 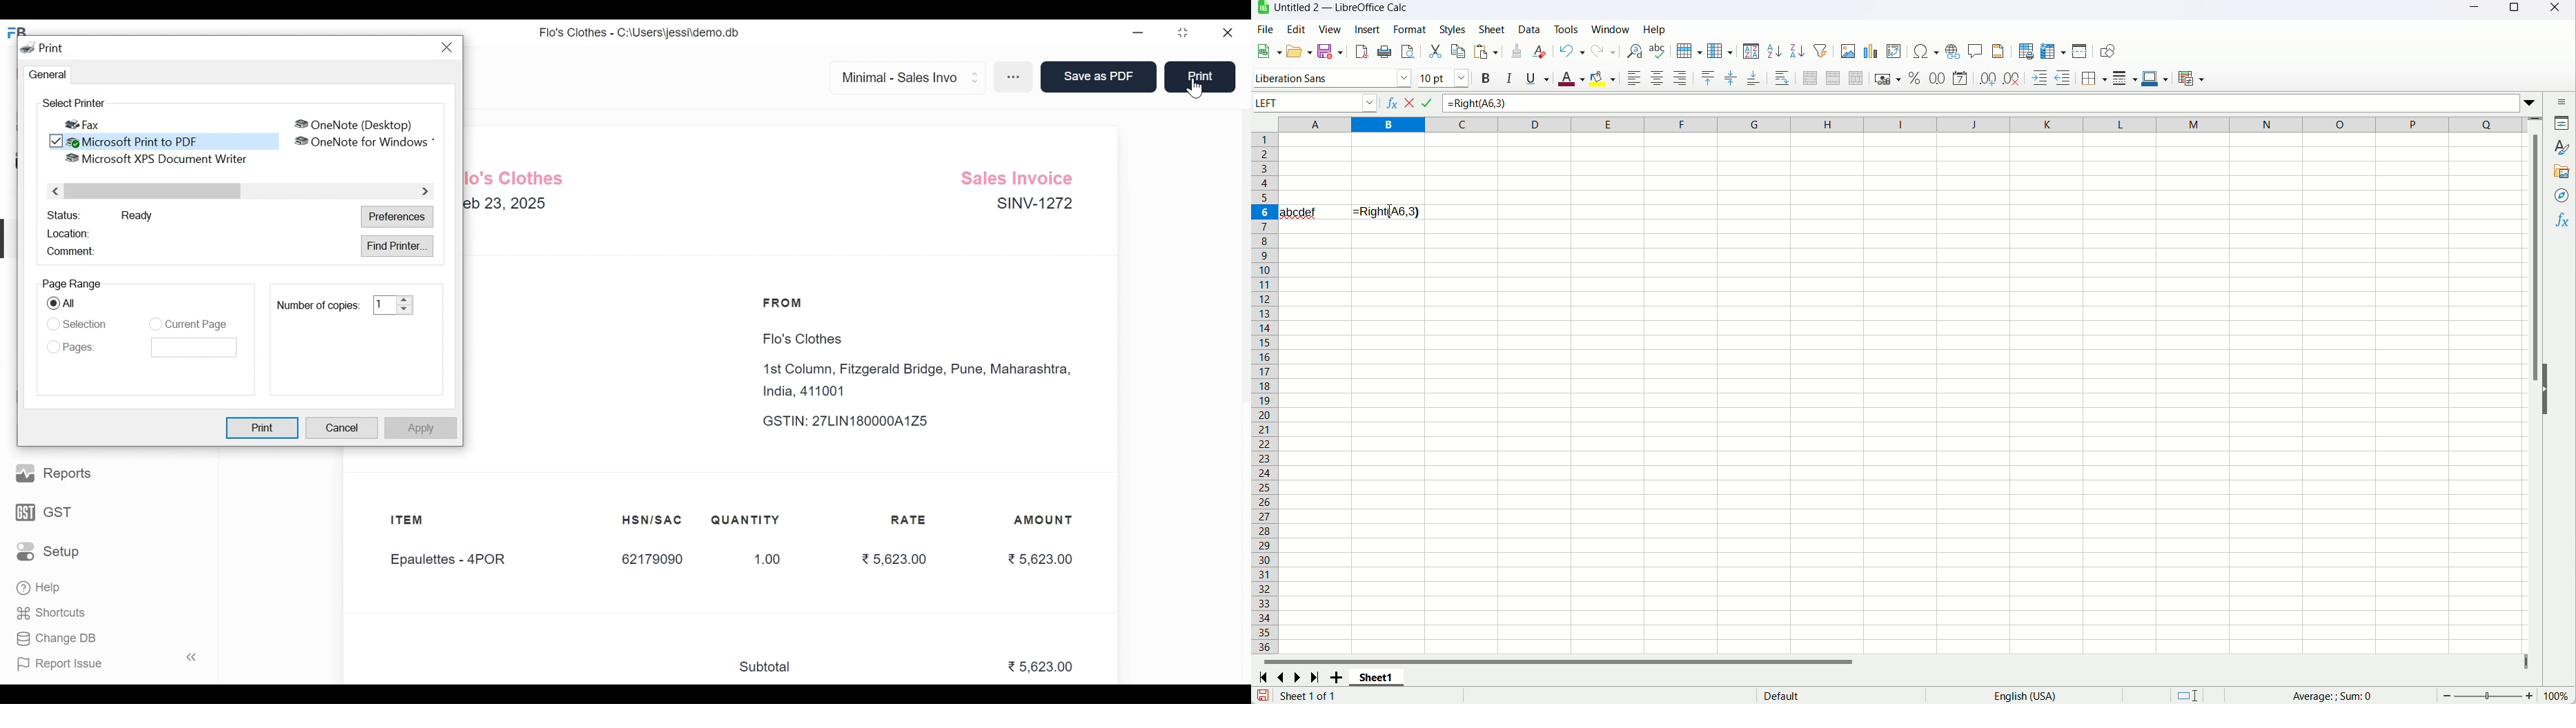 What do you see at coordinates (1185, 34) in the screenshot?
I see `Restore` at bounding box center [1185, 34].